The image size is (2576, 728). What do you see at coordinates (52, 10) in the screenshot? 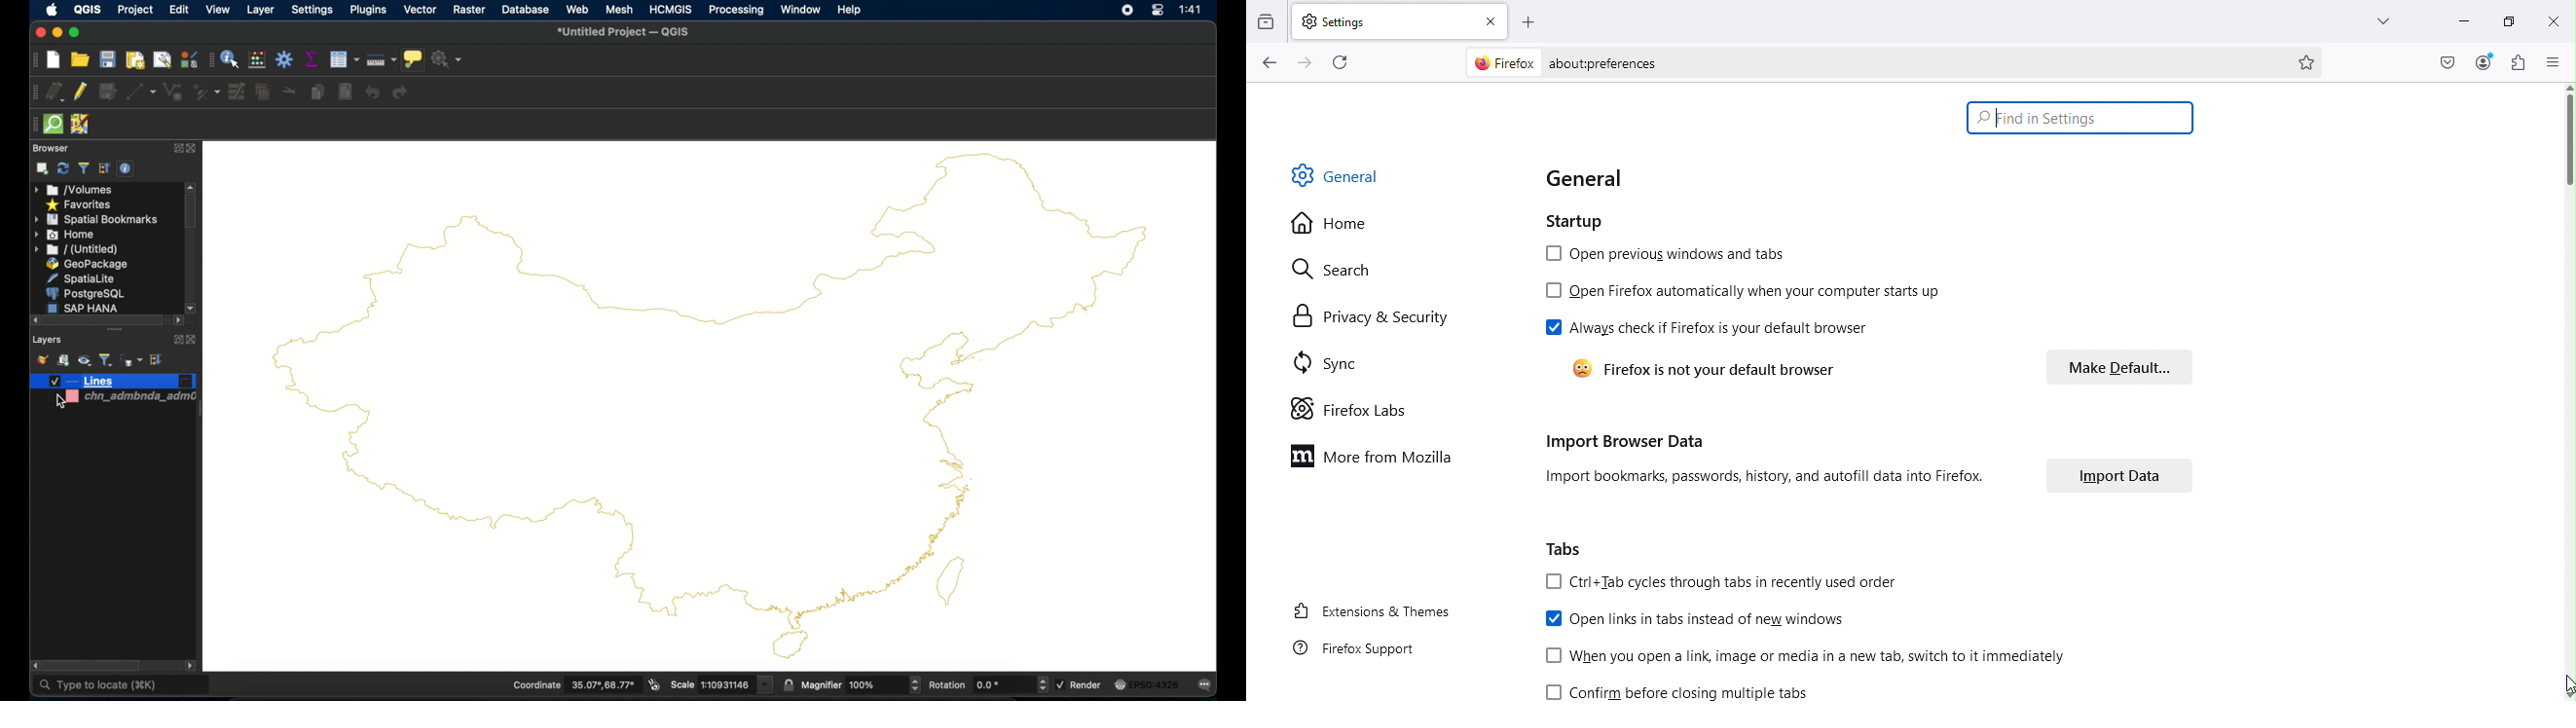
I see `apple icon` at bounding box center [52, 10].